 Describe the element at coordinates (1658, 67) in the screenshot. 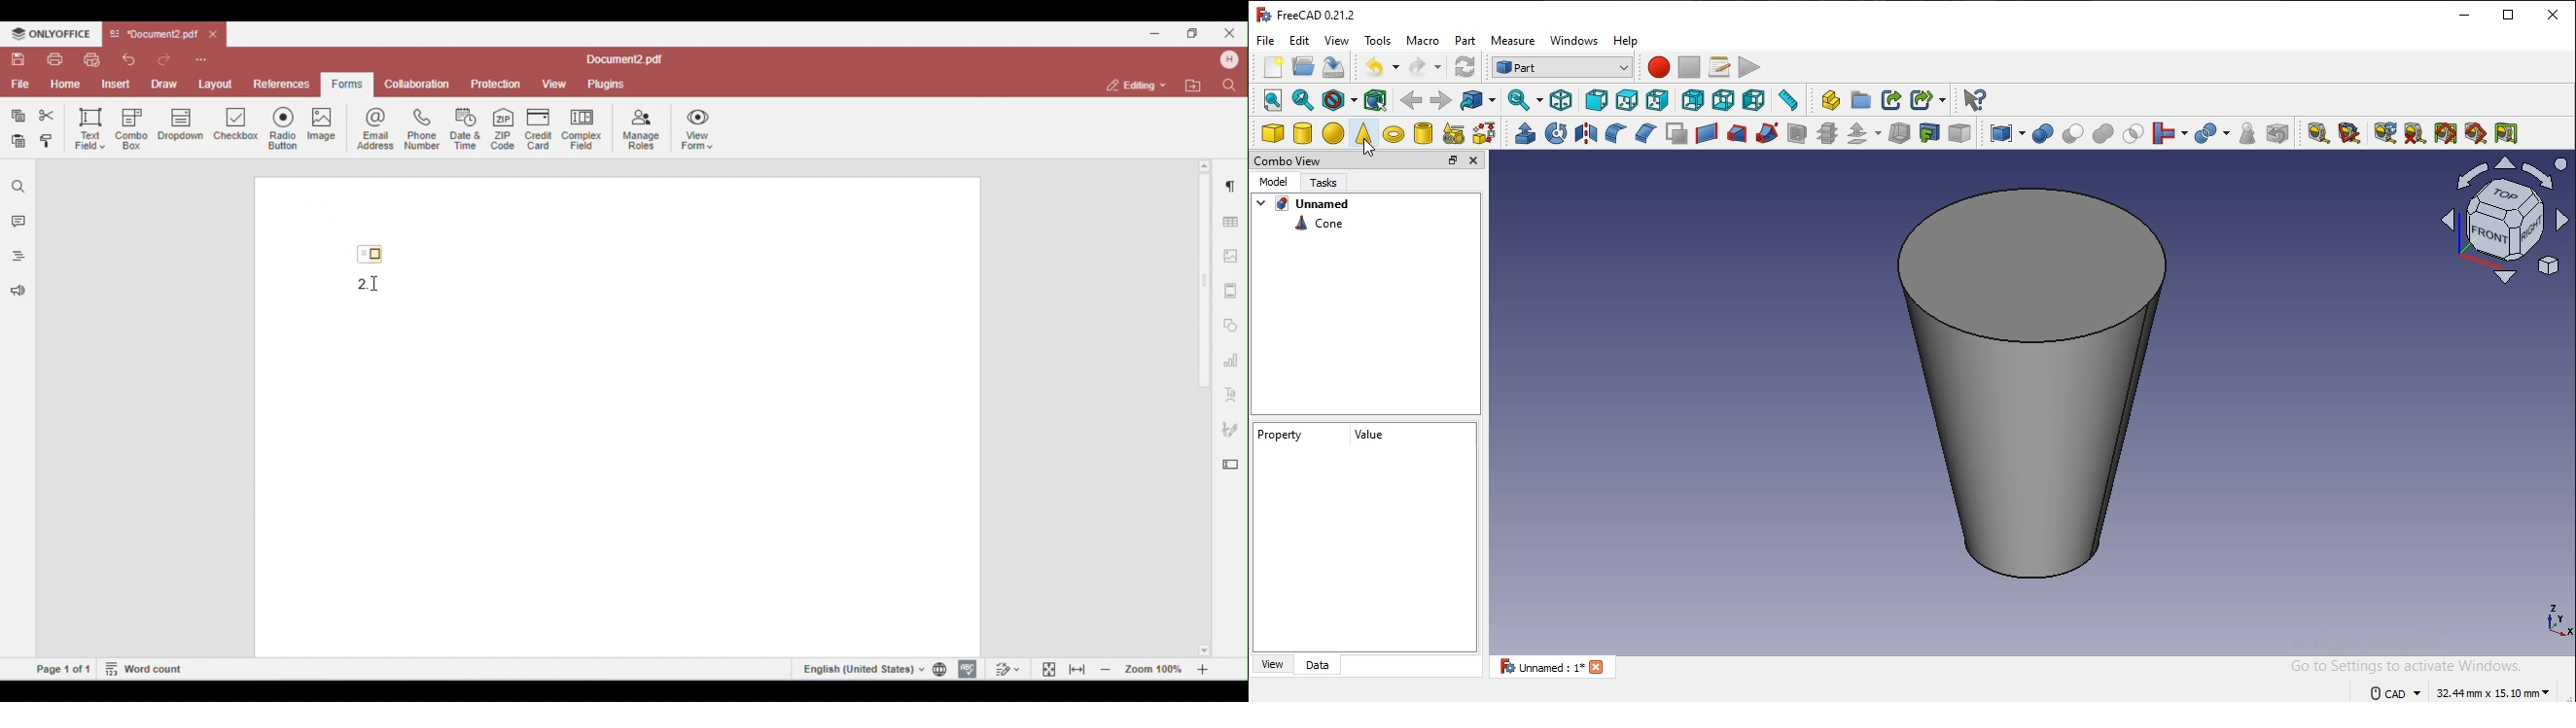

I see `macro recording` at that location.